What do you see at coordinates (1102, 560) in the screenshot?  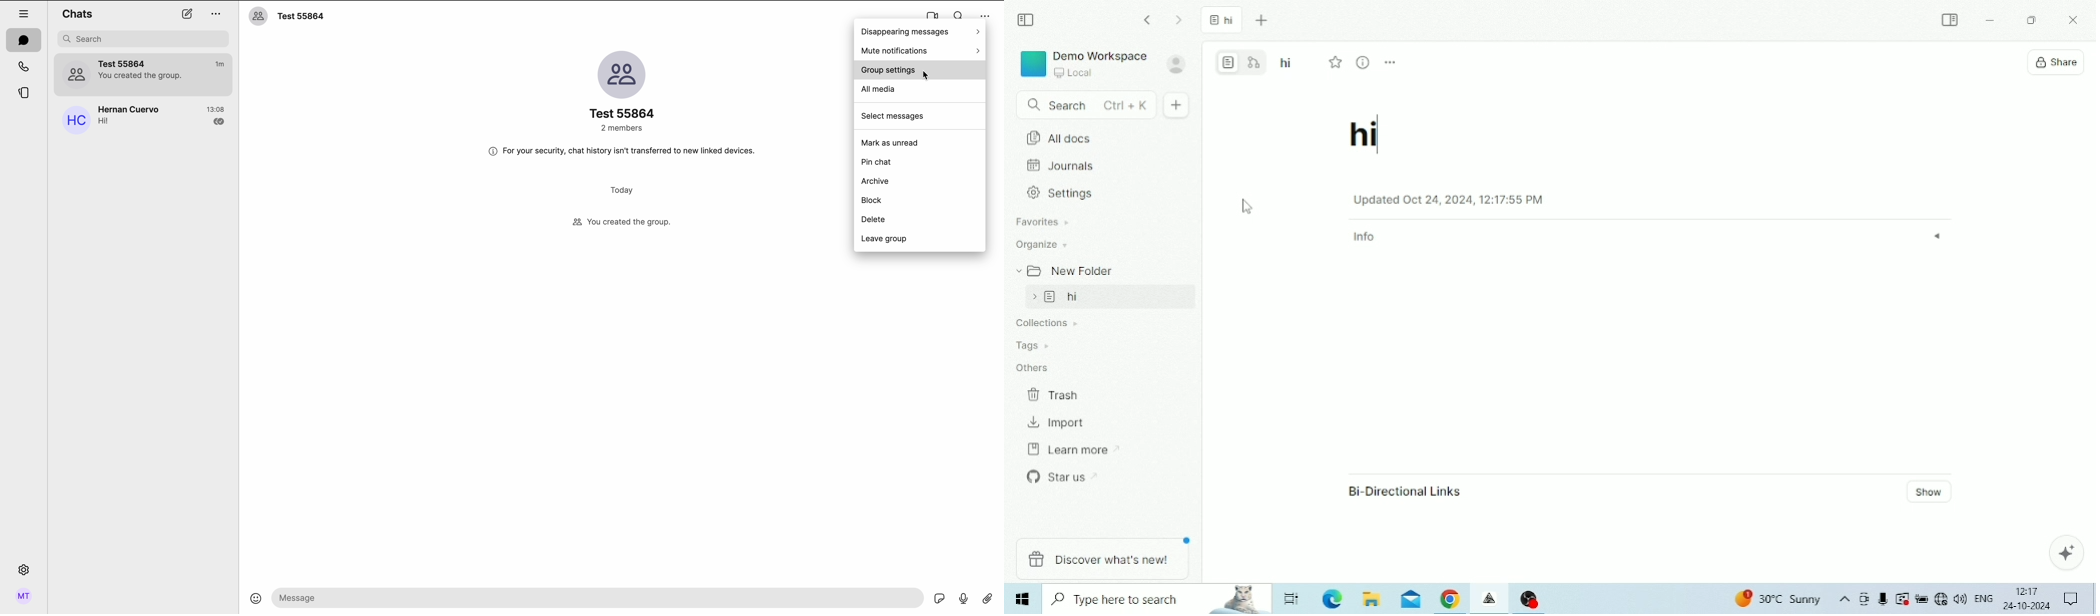 I see `Discover what's new!` at bounding box center [1102, 560].